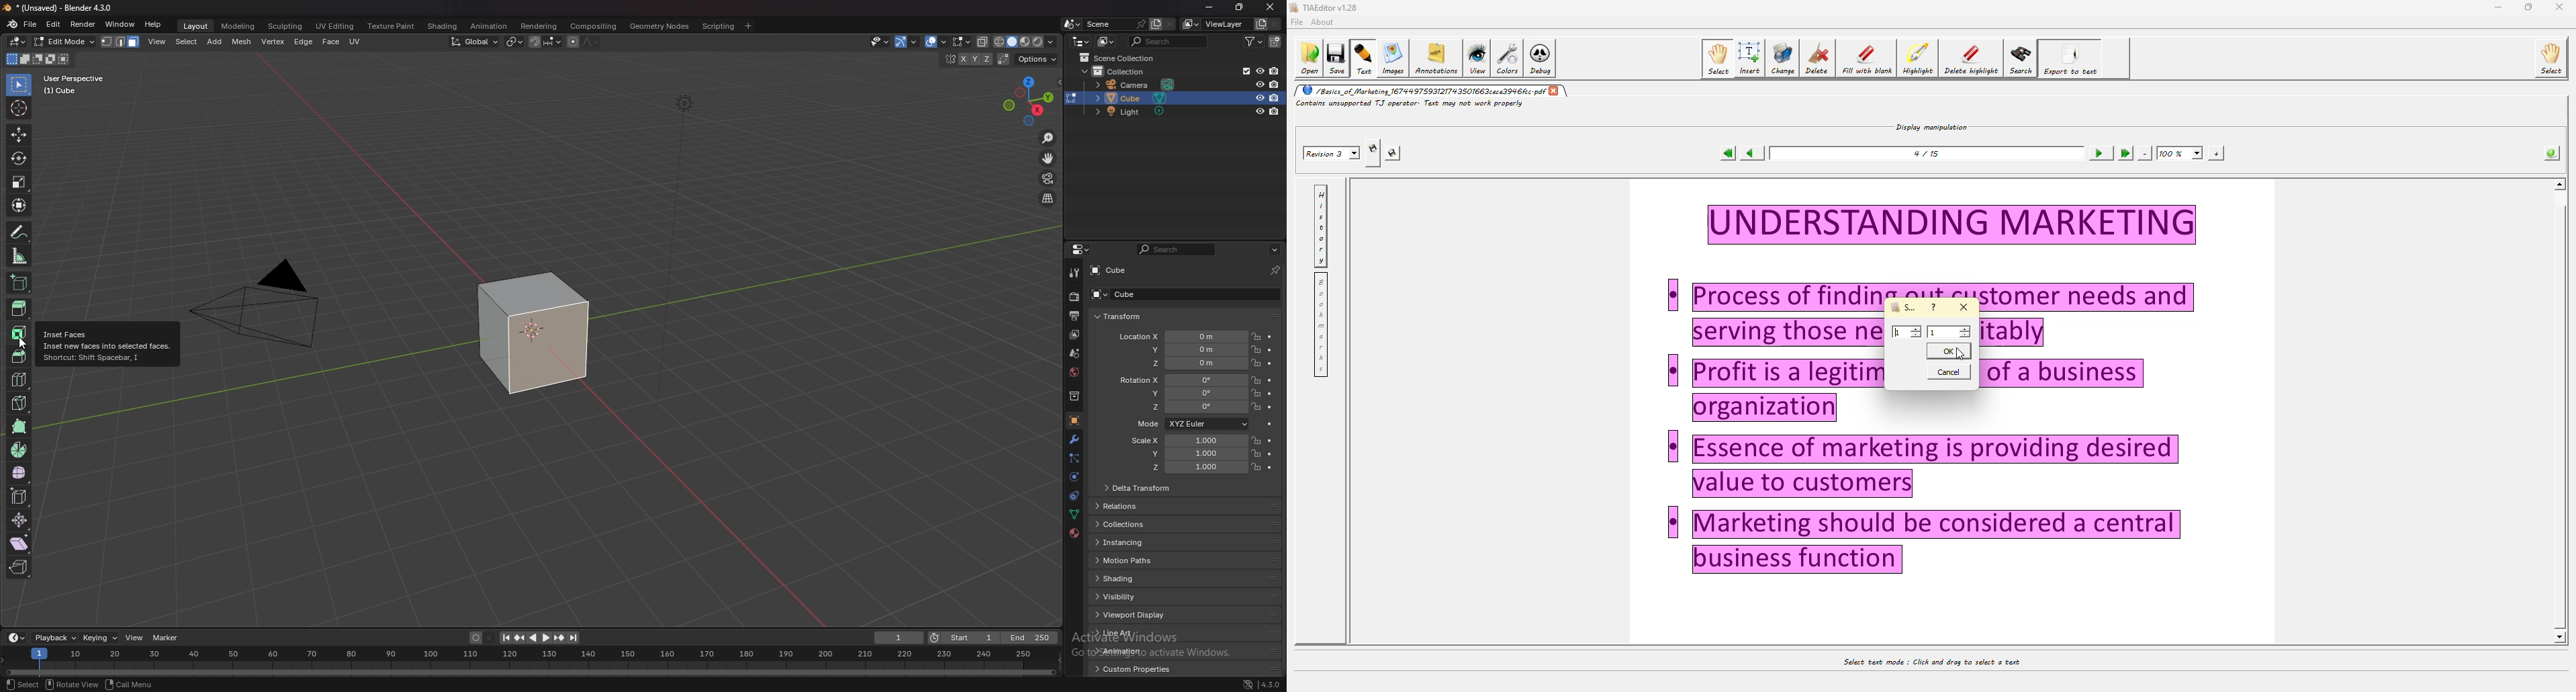 This screenshot has width=2576, height=700. Describe the element at coordinates (1191, 423) in the screenshot. I see `mode` at that location.